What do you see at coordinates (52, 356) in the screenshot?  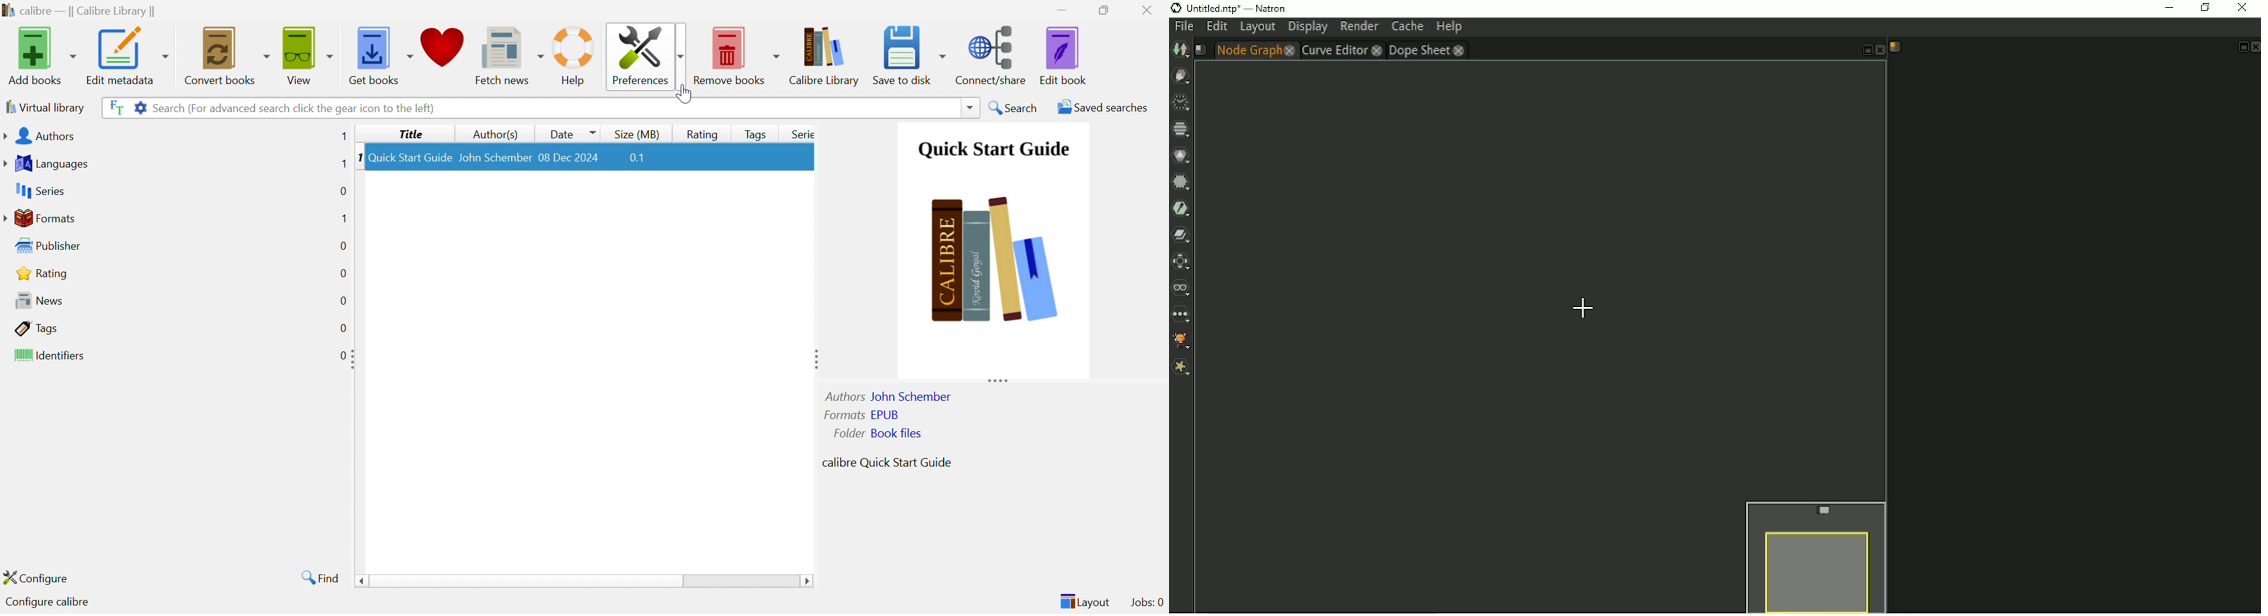 I see `Identifiers` at bounding box center [52, 356].